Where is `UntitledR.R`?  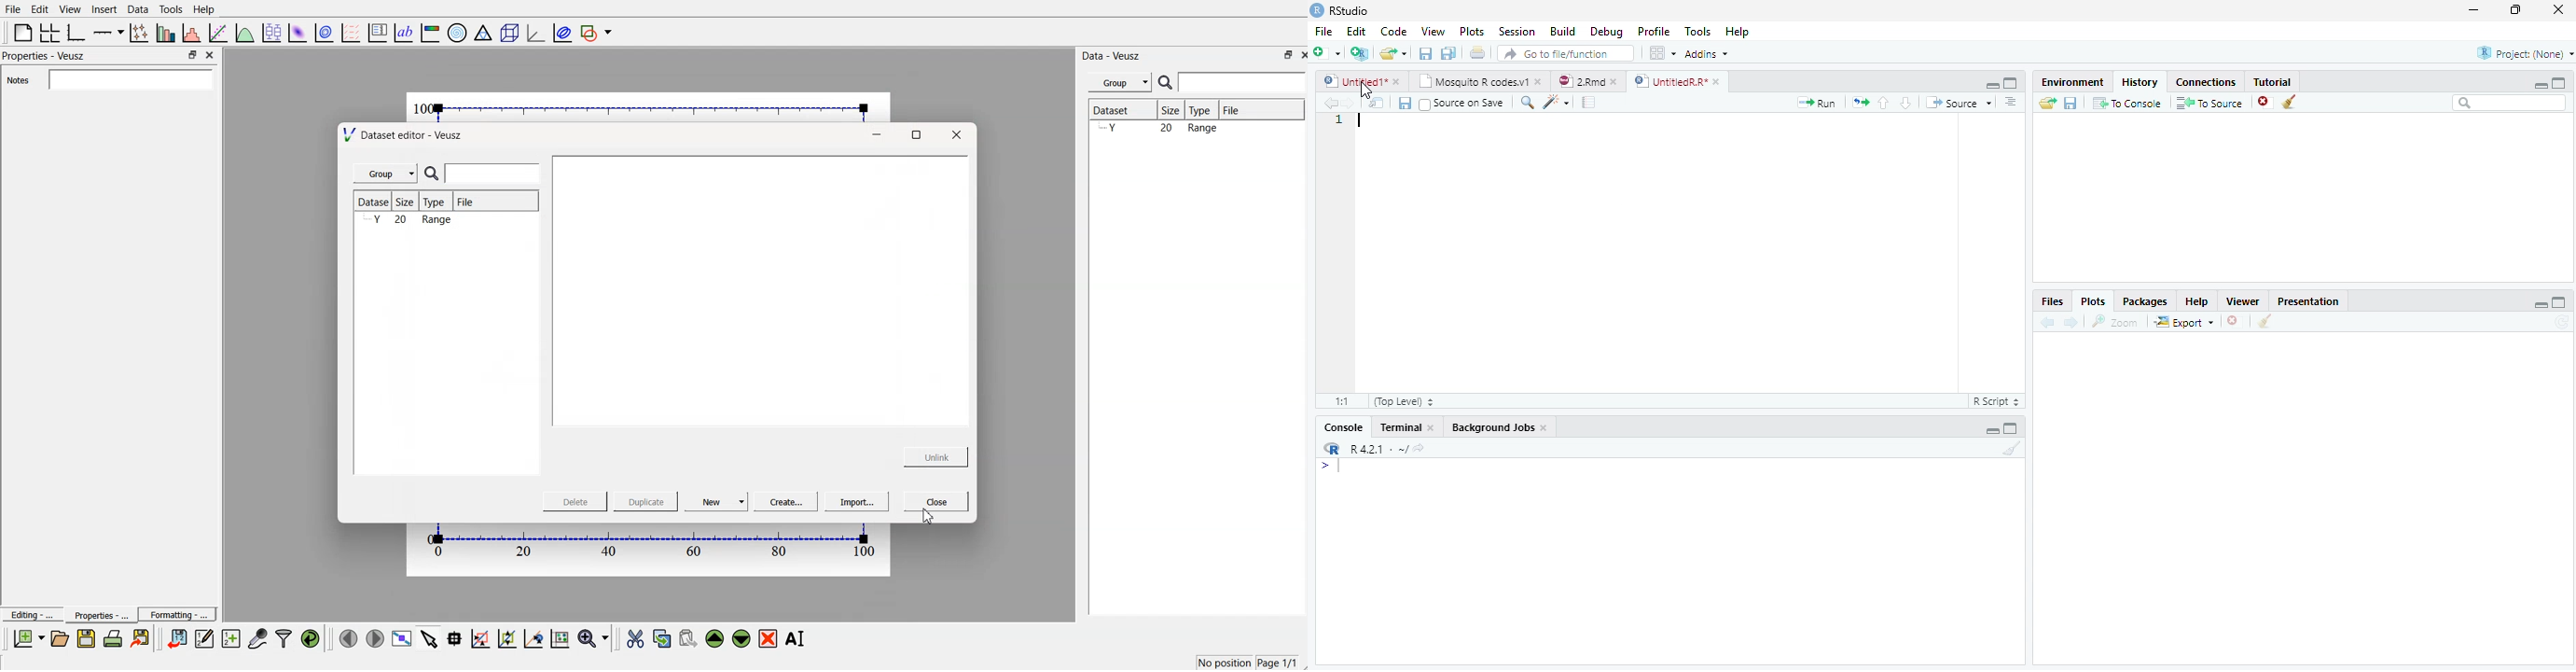 UntitledR.R is located at coordinates (1677, 80).